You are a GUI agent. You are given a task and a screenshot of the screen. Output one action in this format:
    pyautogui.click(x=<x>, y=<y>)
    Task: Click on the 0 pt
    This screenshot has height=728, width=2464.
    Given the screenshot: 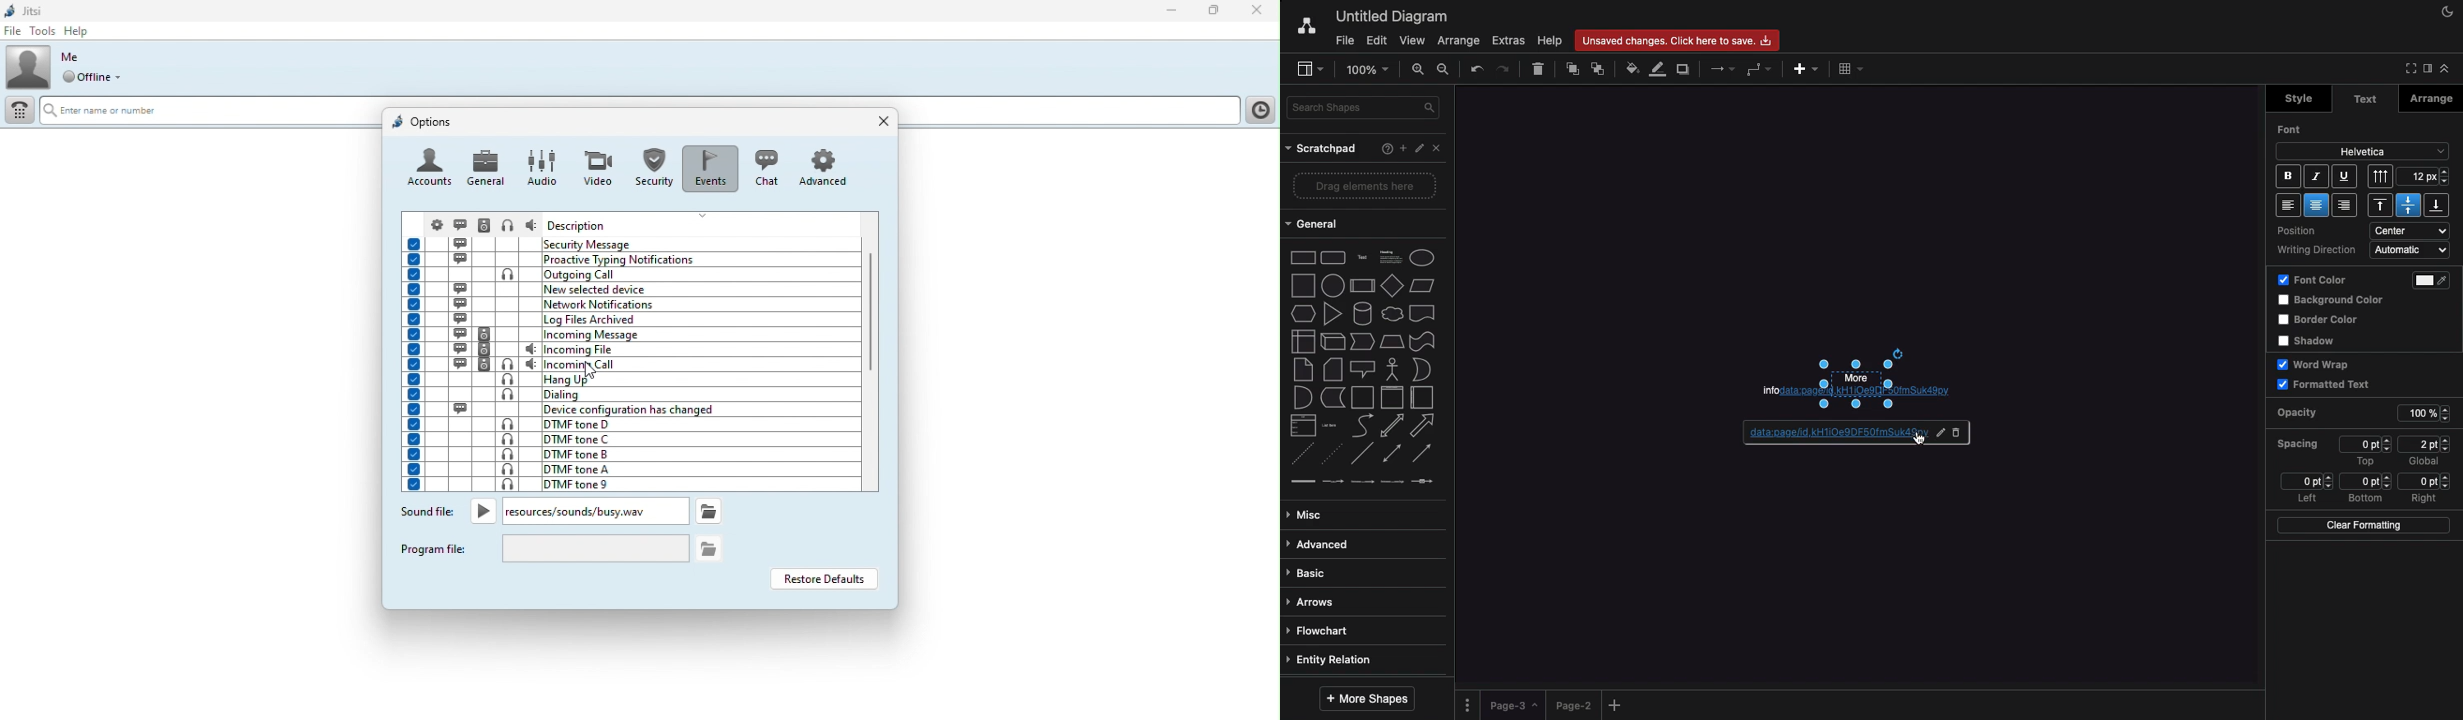 What is the action you would take?
    pyautogui.click(x=2367, y=482)
    